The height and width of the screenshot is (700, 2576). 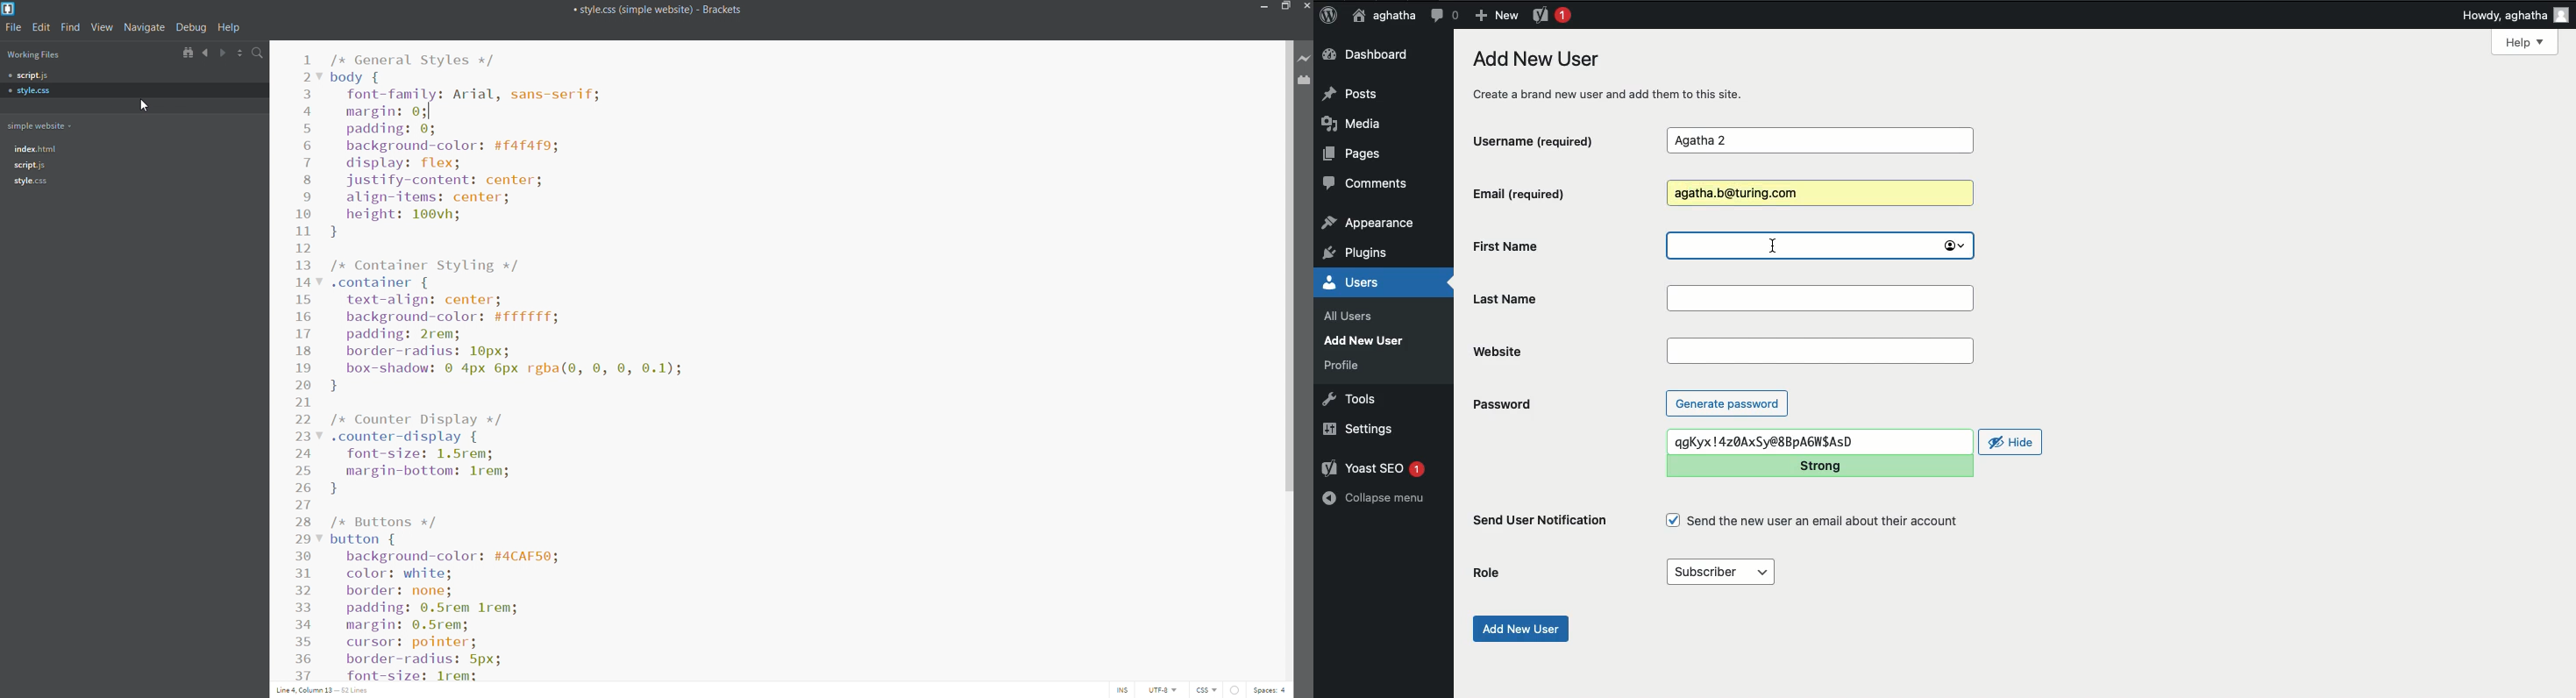 What do you see at coordinates (1124, 690) in the screenshot?
I see `INS` at bounding box center [1124, 690].